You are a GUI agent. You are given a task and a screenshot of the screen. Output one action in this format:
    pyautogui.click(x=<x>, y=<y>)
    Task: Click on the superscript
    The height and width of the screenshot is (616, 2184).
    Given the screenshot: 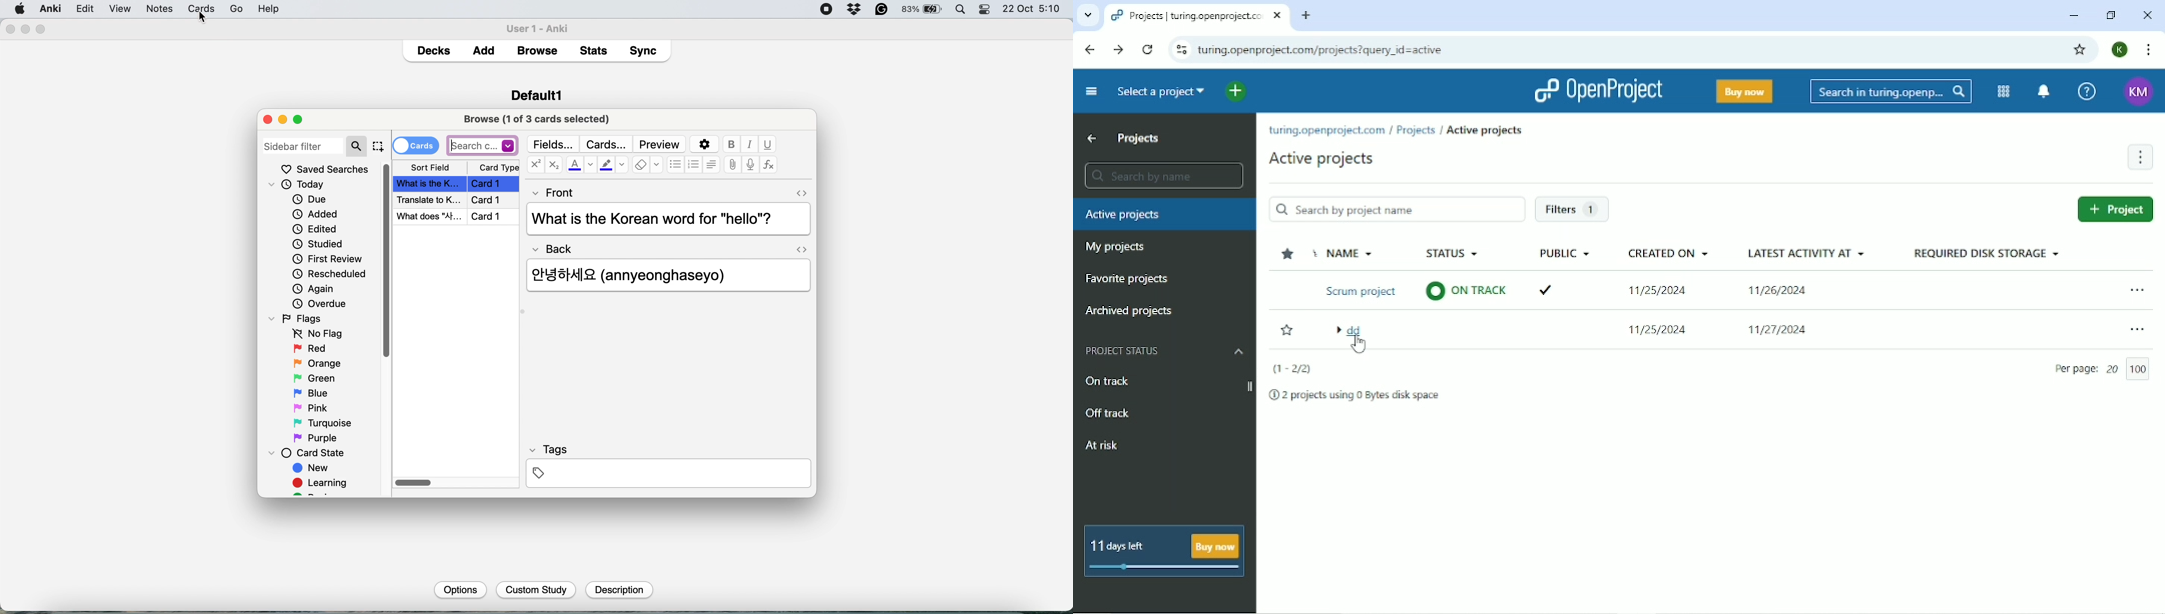 What is the action you would take?
    pyautogui.click(x=536, y=166)
    